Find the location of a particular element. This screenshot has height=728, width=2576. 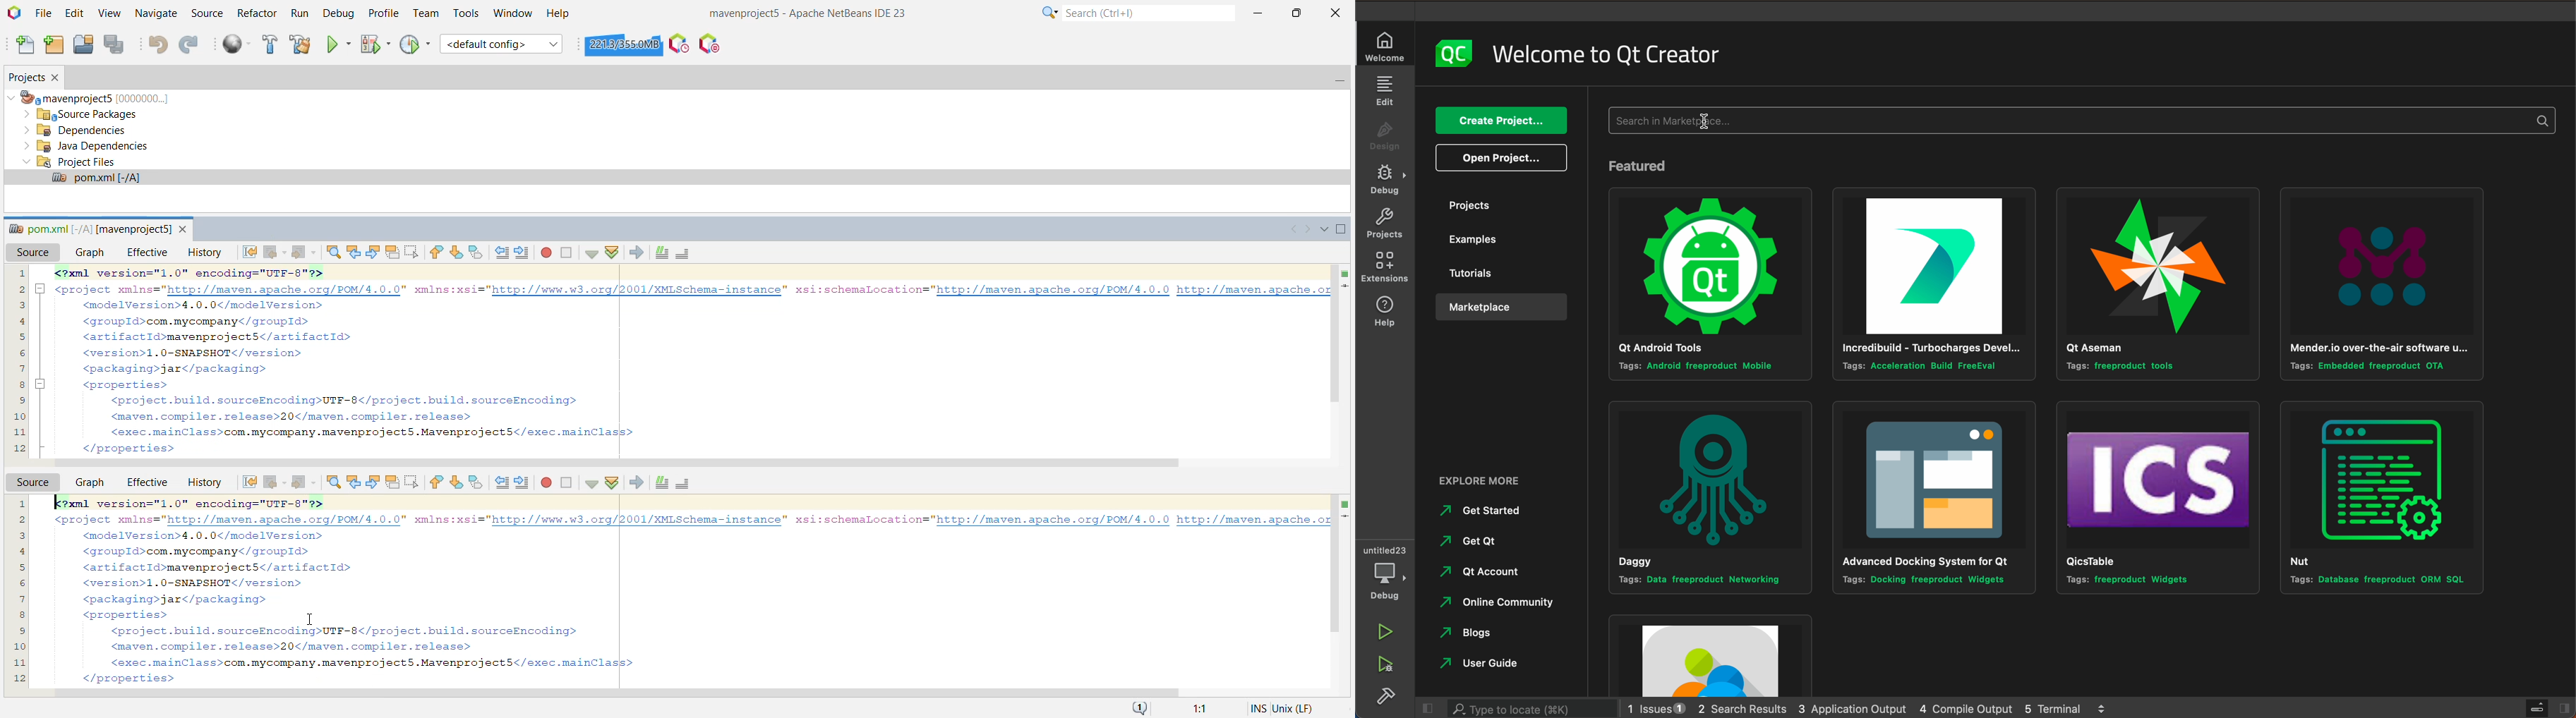

<properties> is located at coordinates (128, 616).